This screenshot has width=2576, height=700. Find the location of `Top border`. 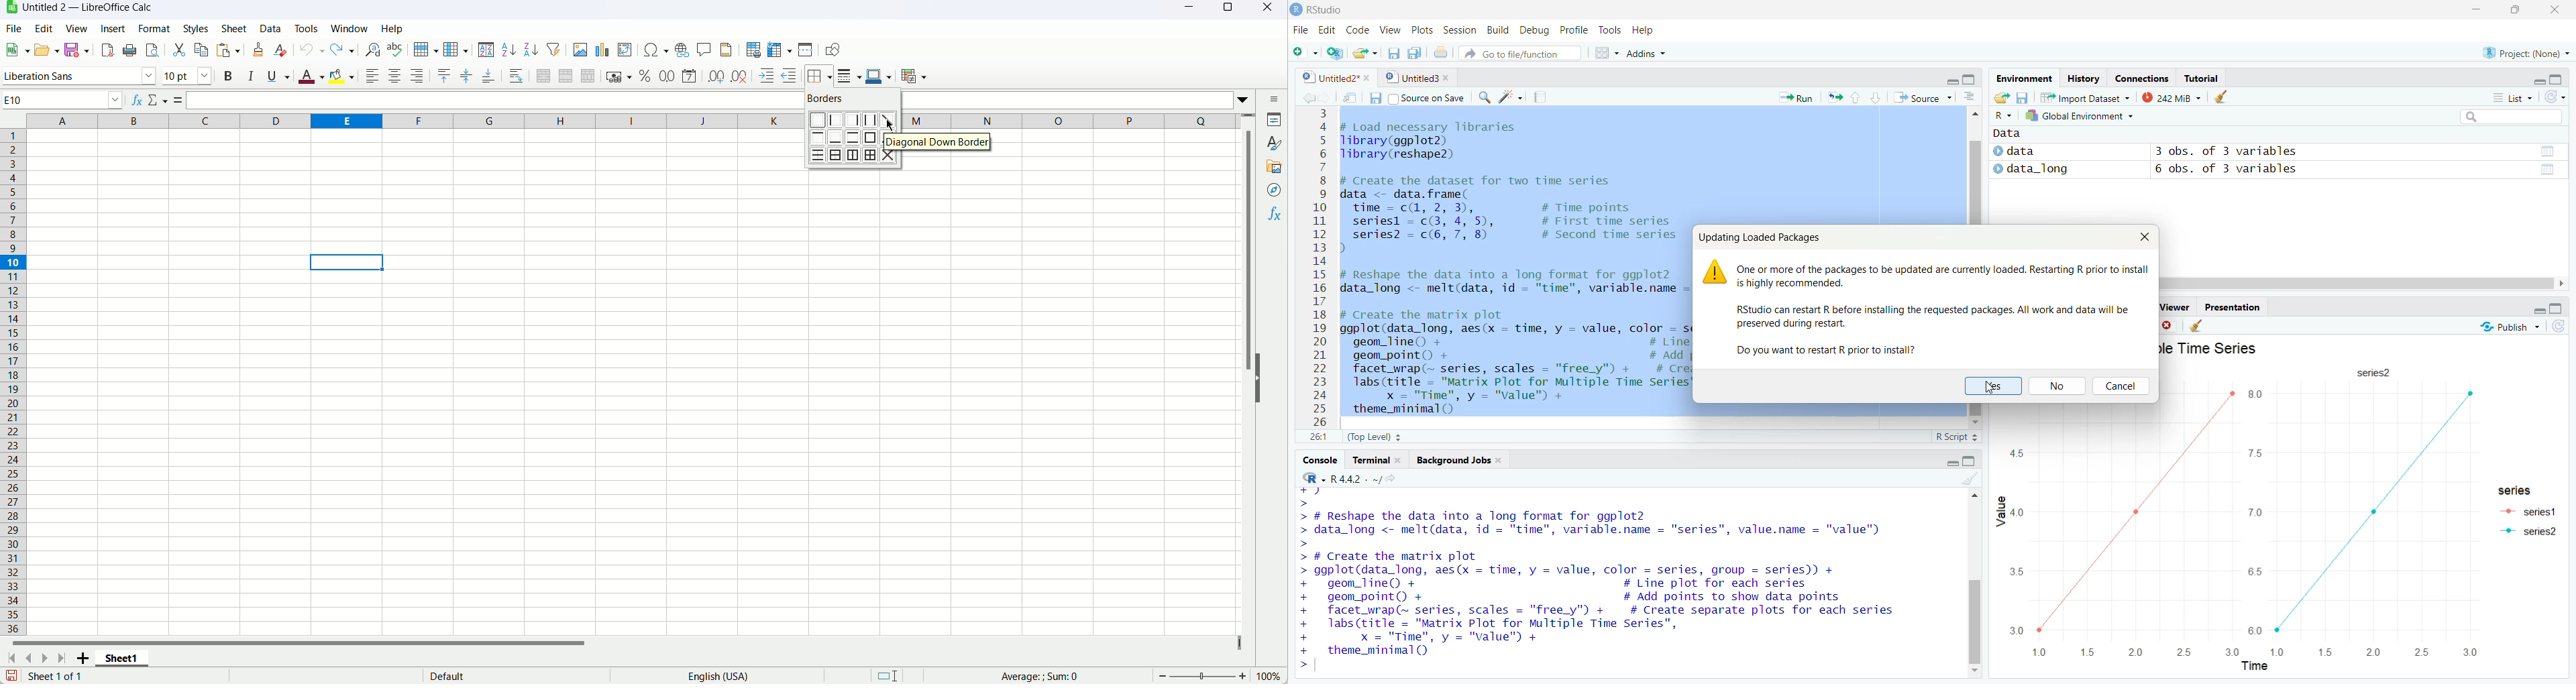

Top border is located at coordinates (817, 137).